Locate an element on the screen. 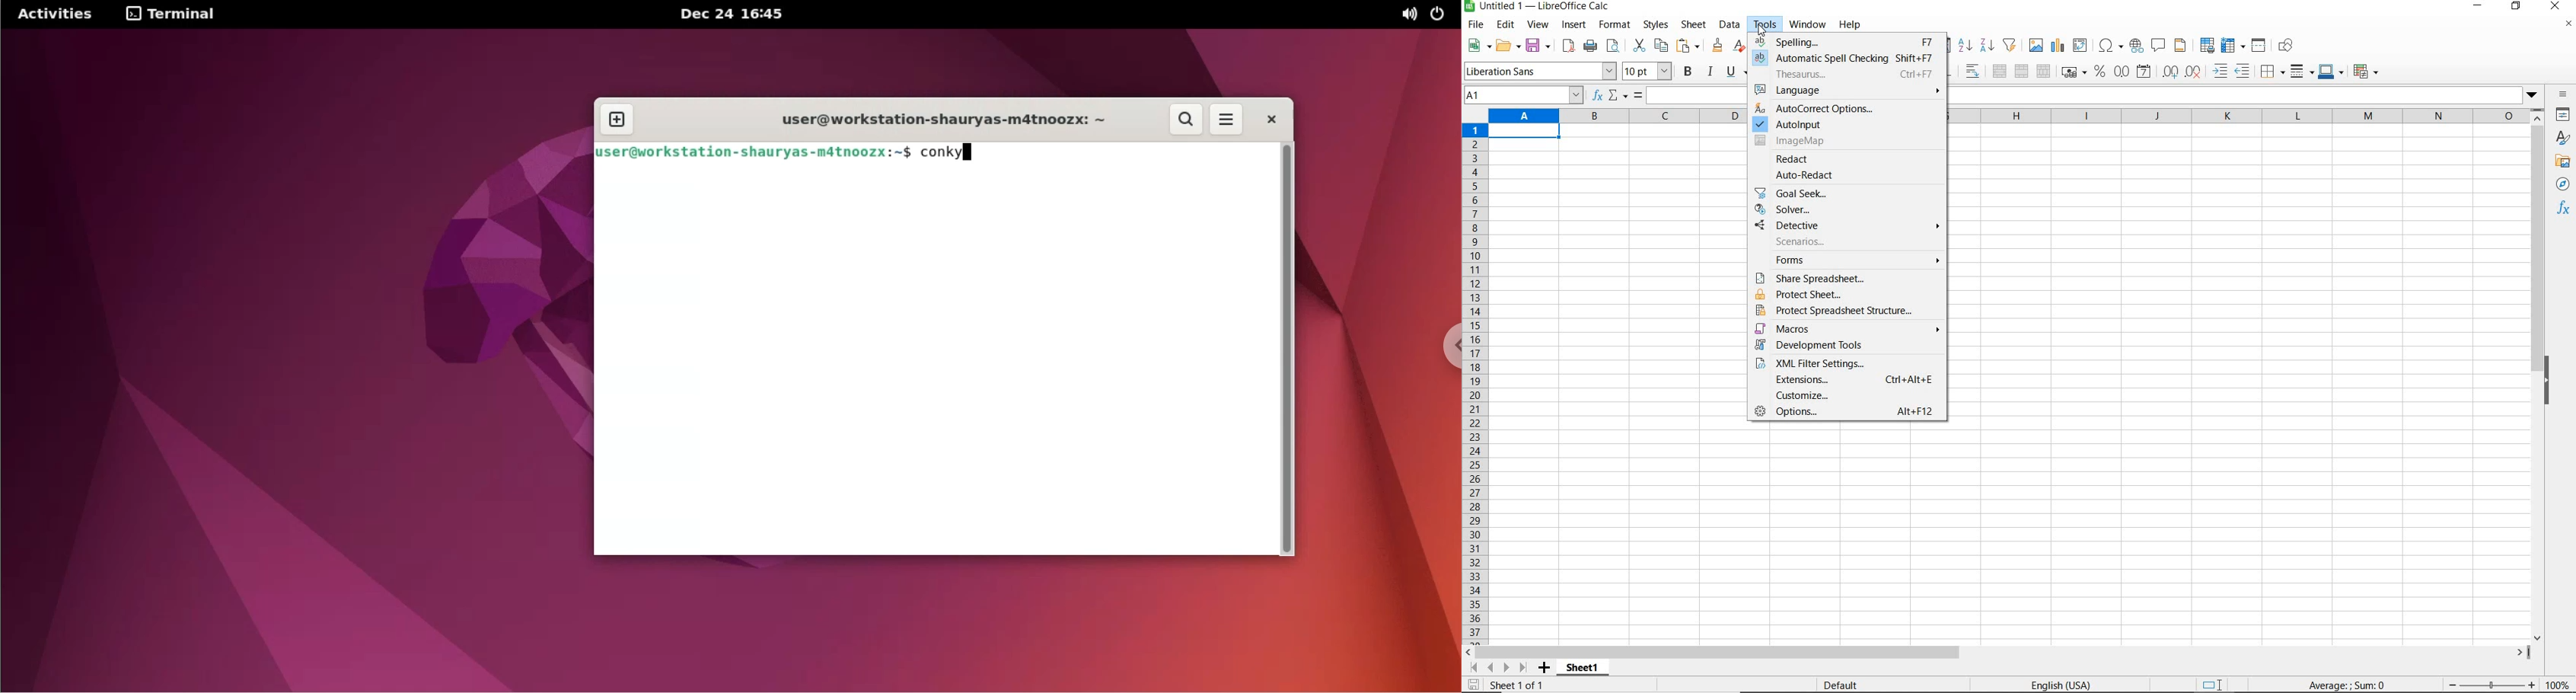  clone formatting is located at coordinates (1718, 46).